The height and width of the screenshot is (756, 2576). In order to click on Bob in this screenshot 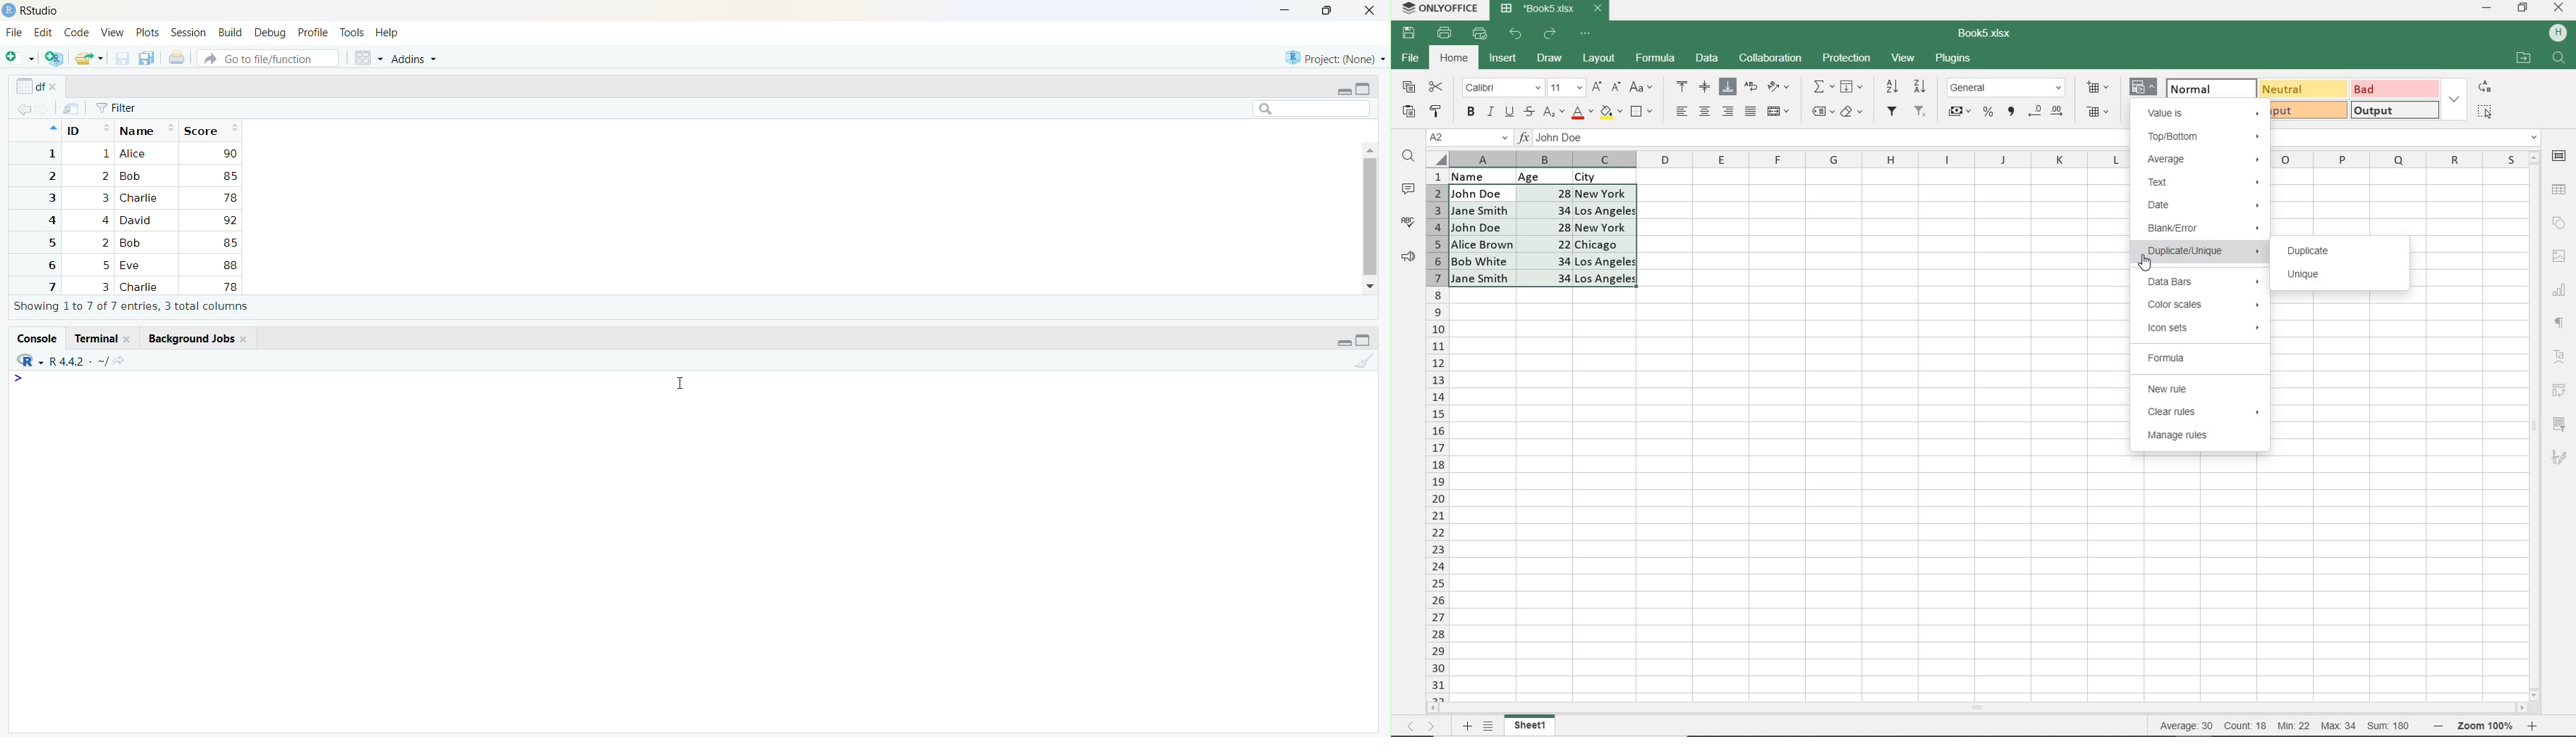, I will do `click(131, 177)`.